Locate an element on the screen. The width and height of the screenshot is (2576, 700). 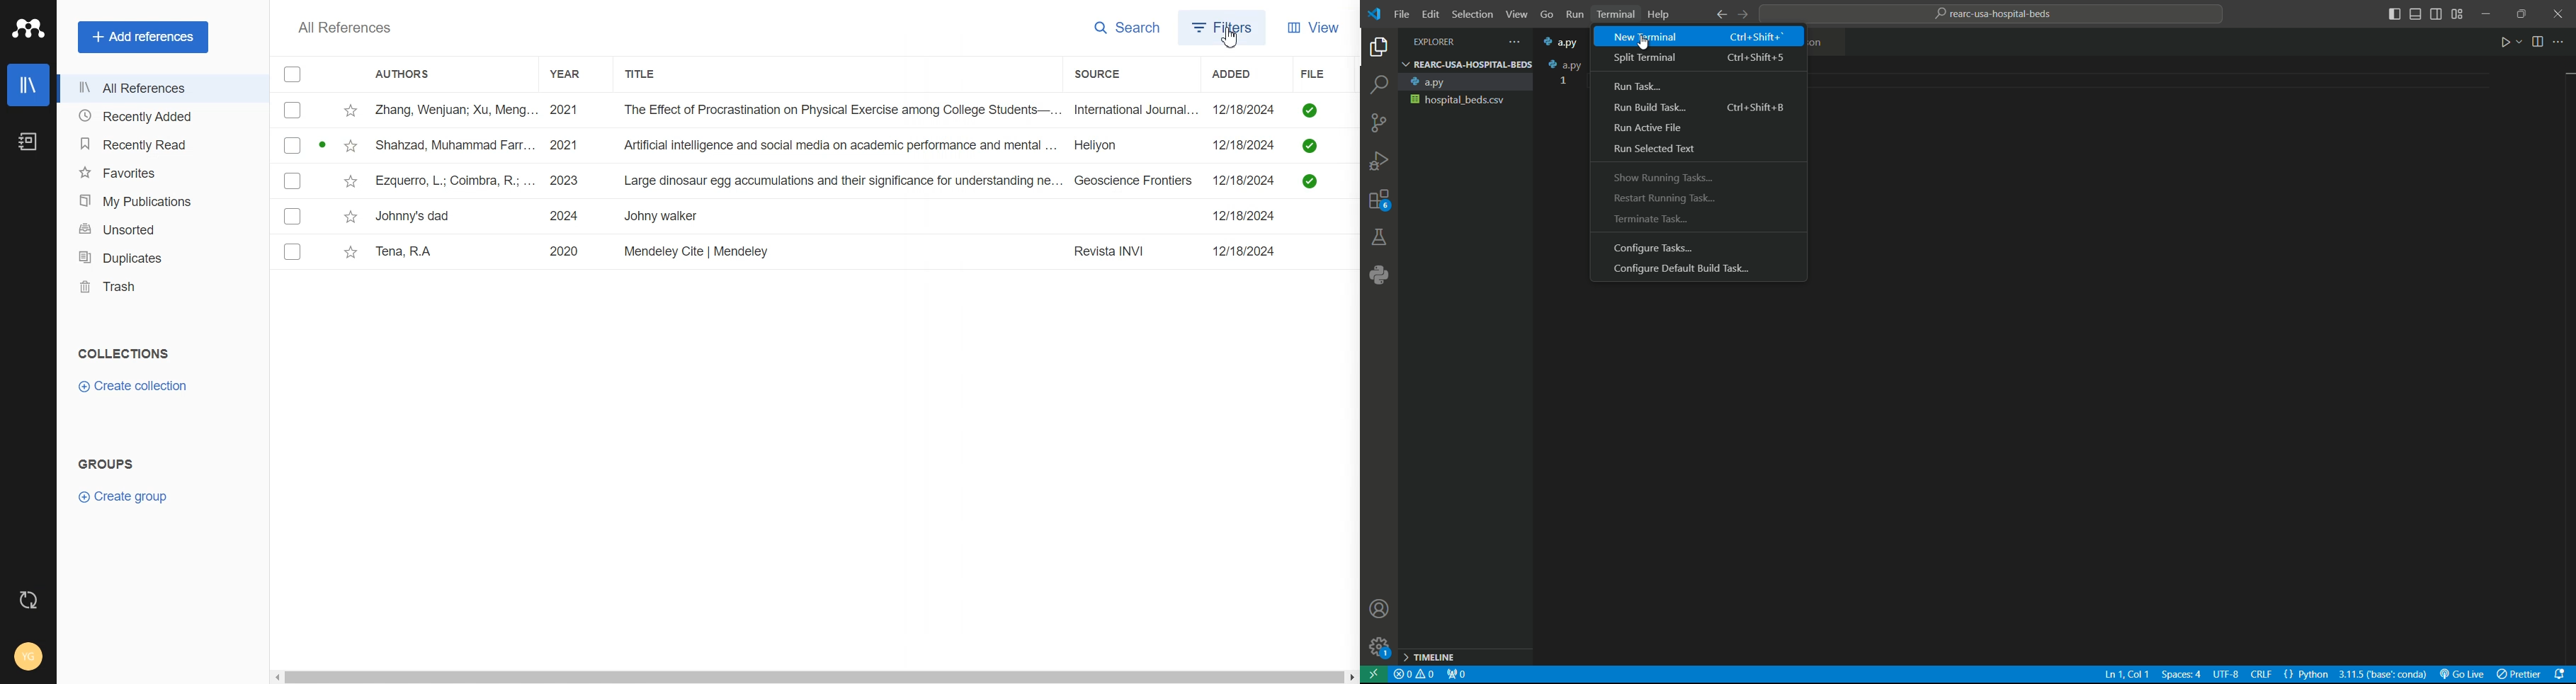
Cursor is located at coordinates (1232, 36).